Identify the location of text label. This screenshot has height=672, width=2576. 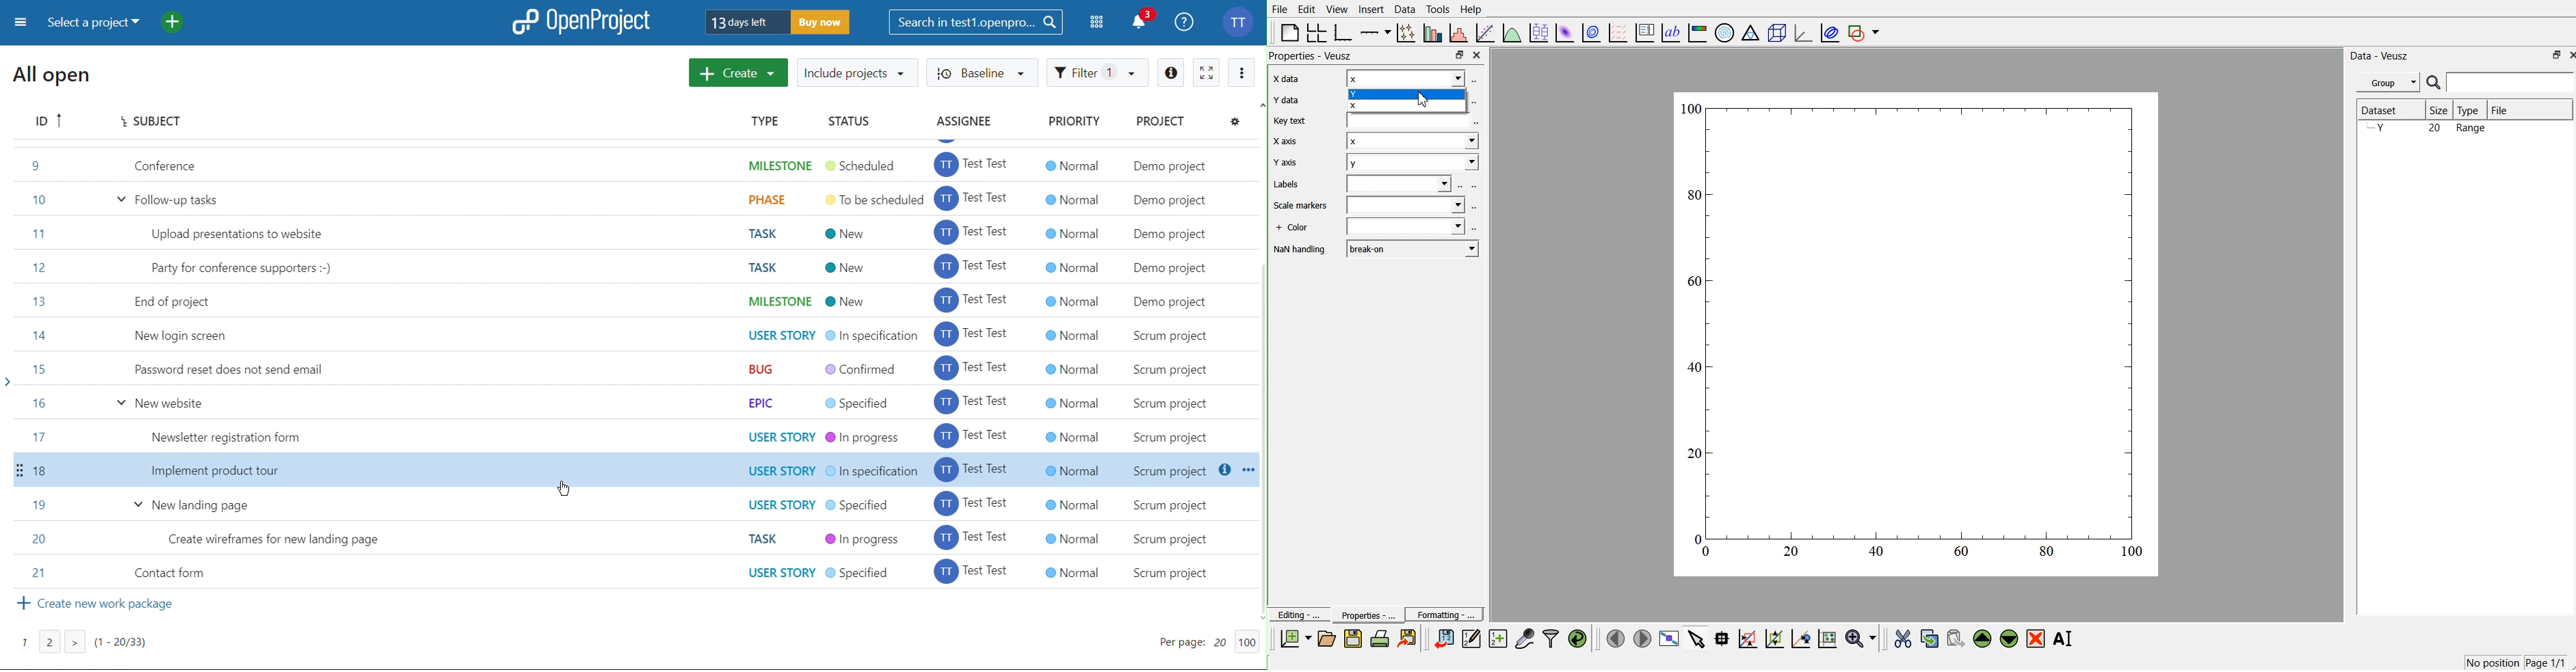
(1671, 33).